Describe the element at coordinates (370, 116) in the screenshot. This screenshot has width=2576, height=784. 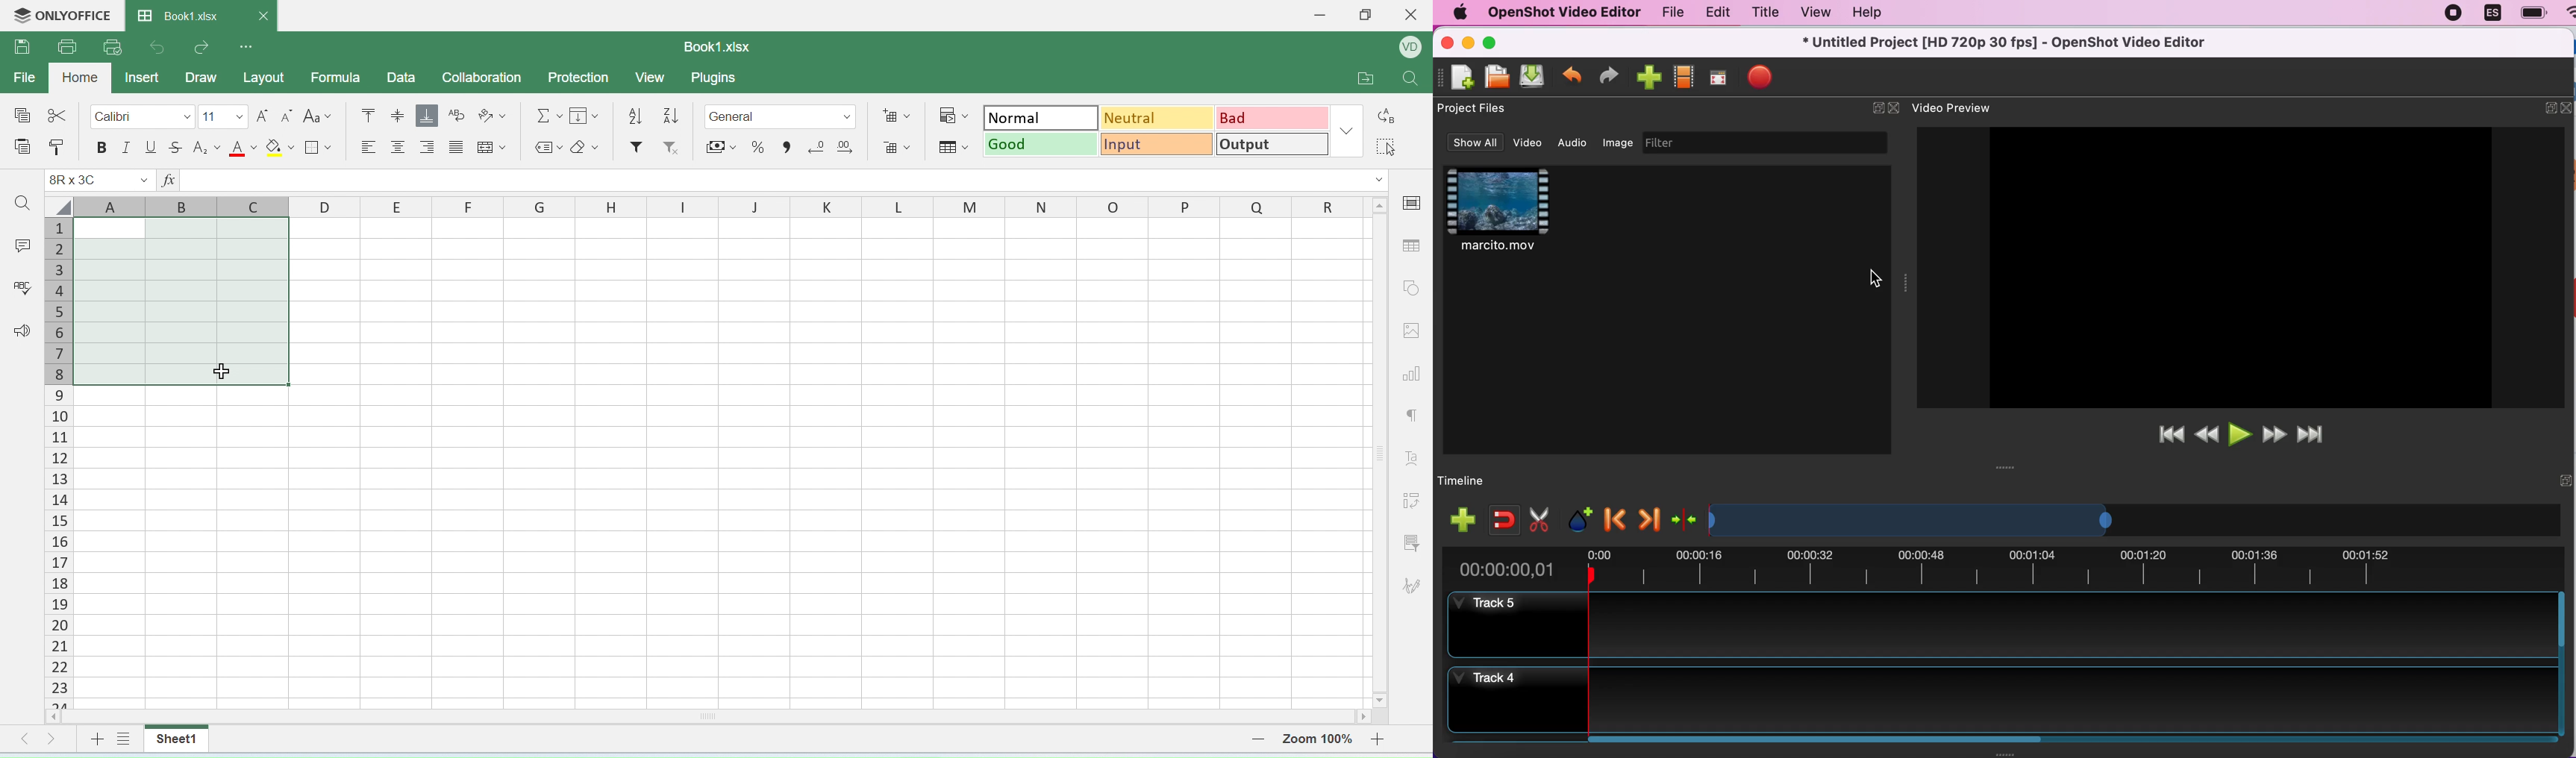
I see `mo` at that location.